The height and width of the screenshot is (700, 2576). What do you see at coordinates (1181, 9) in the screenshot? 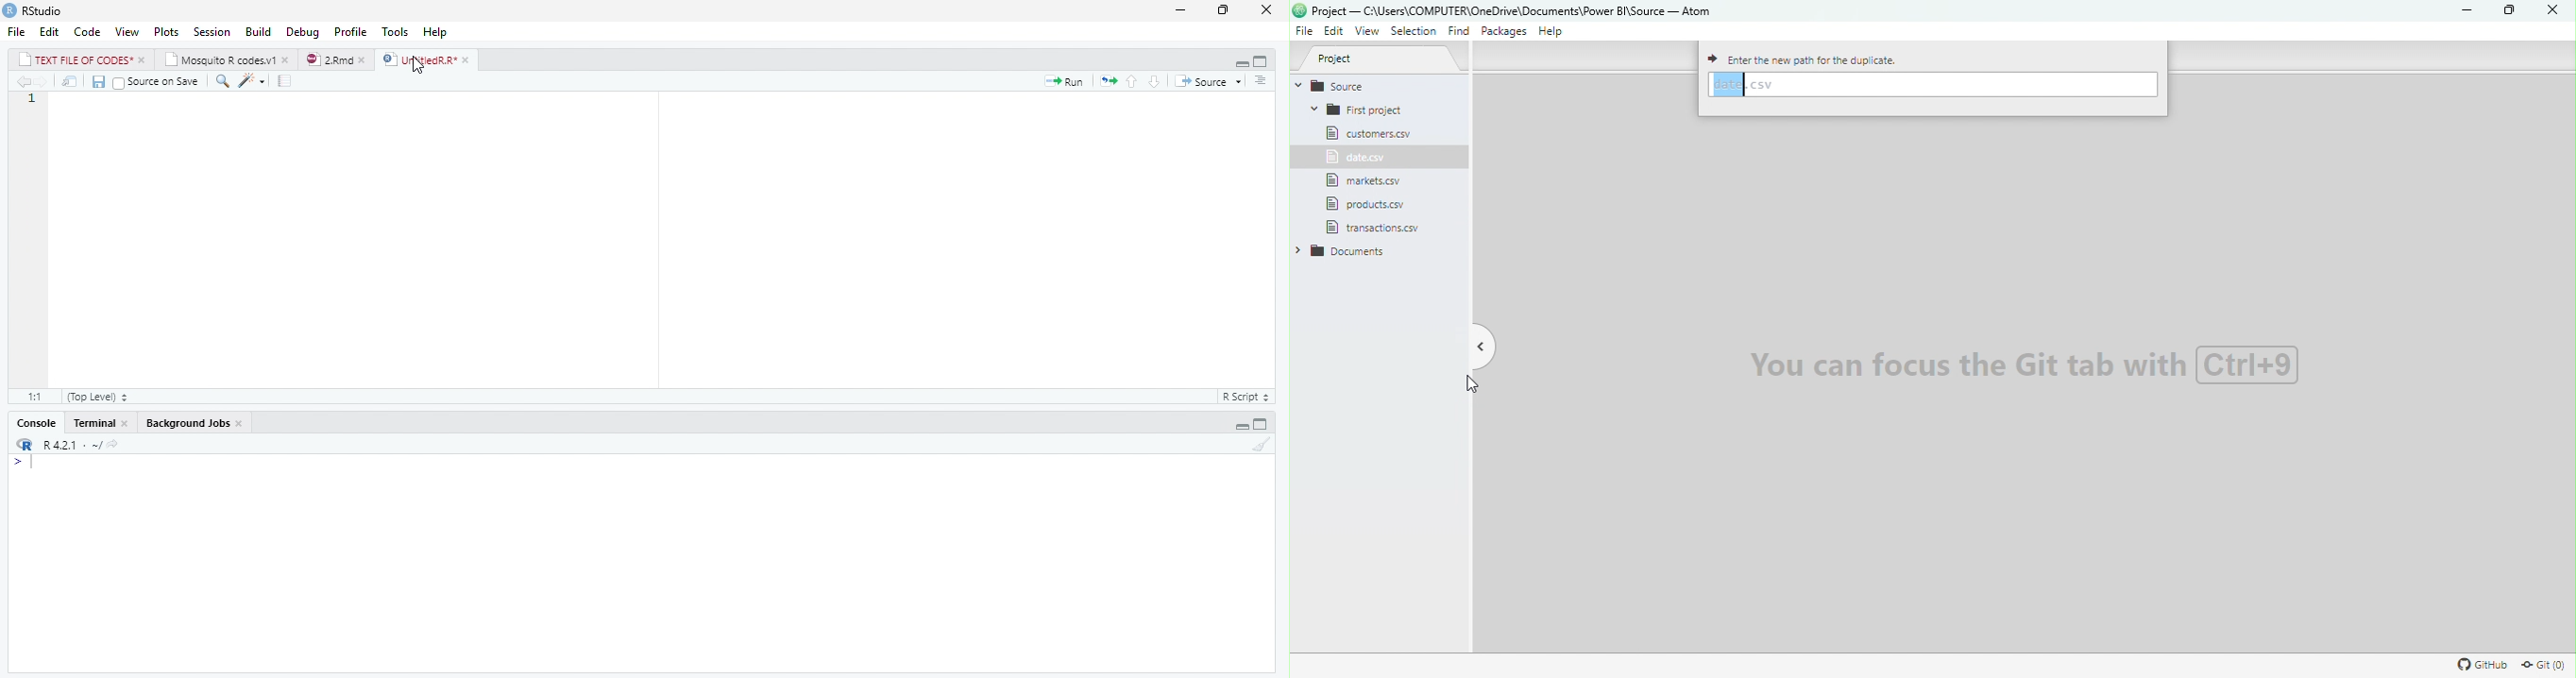
I see `Minimize` at bounding box center [1181, 9].